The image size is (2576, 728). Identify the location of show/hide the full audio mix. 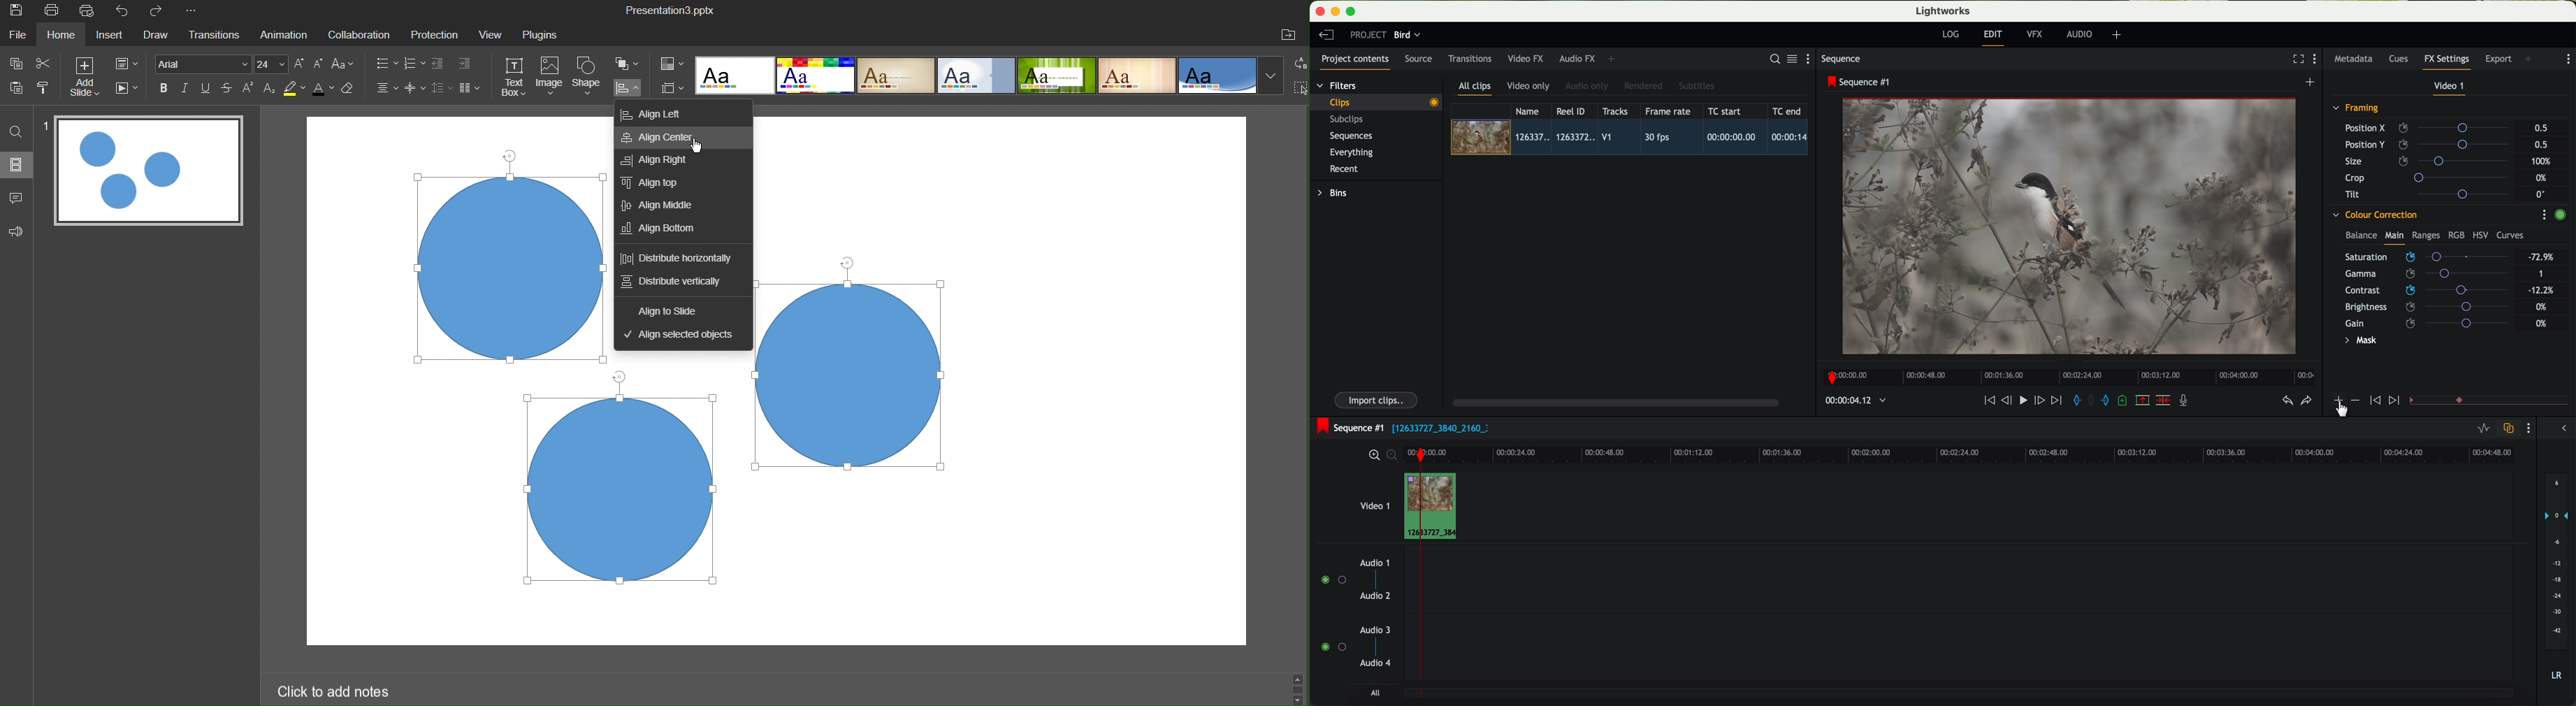
(2561, 428).